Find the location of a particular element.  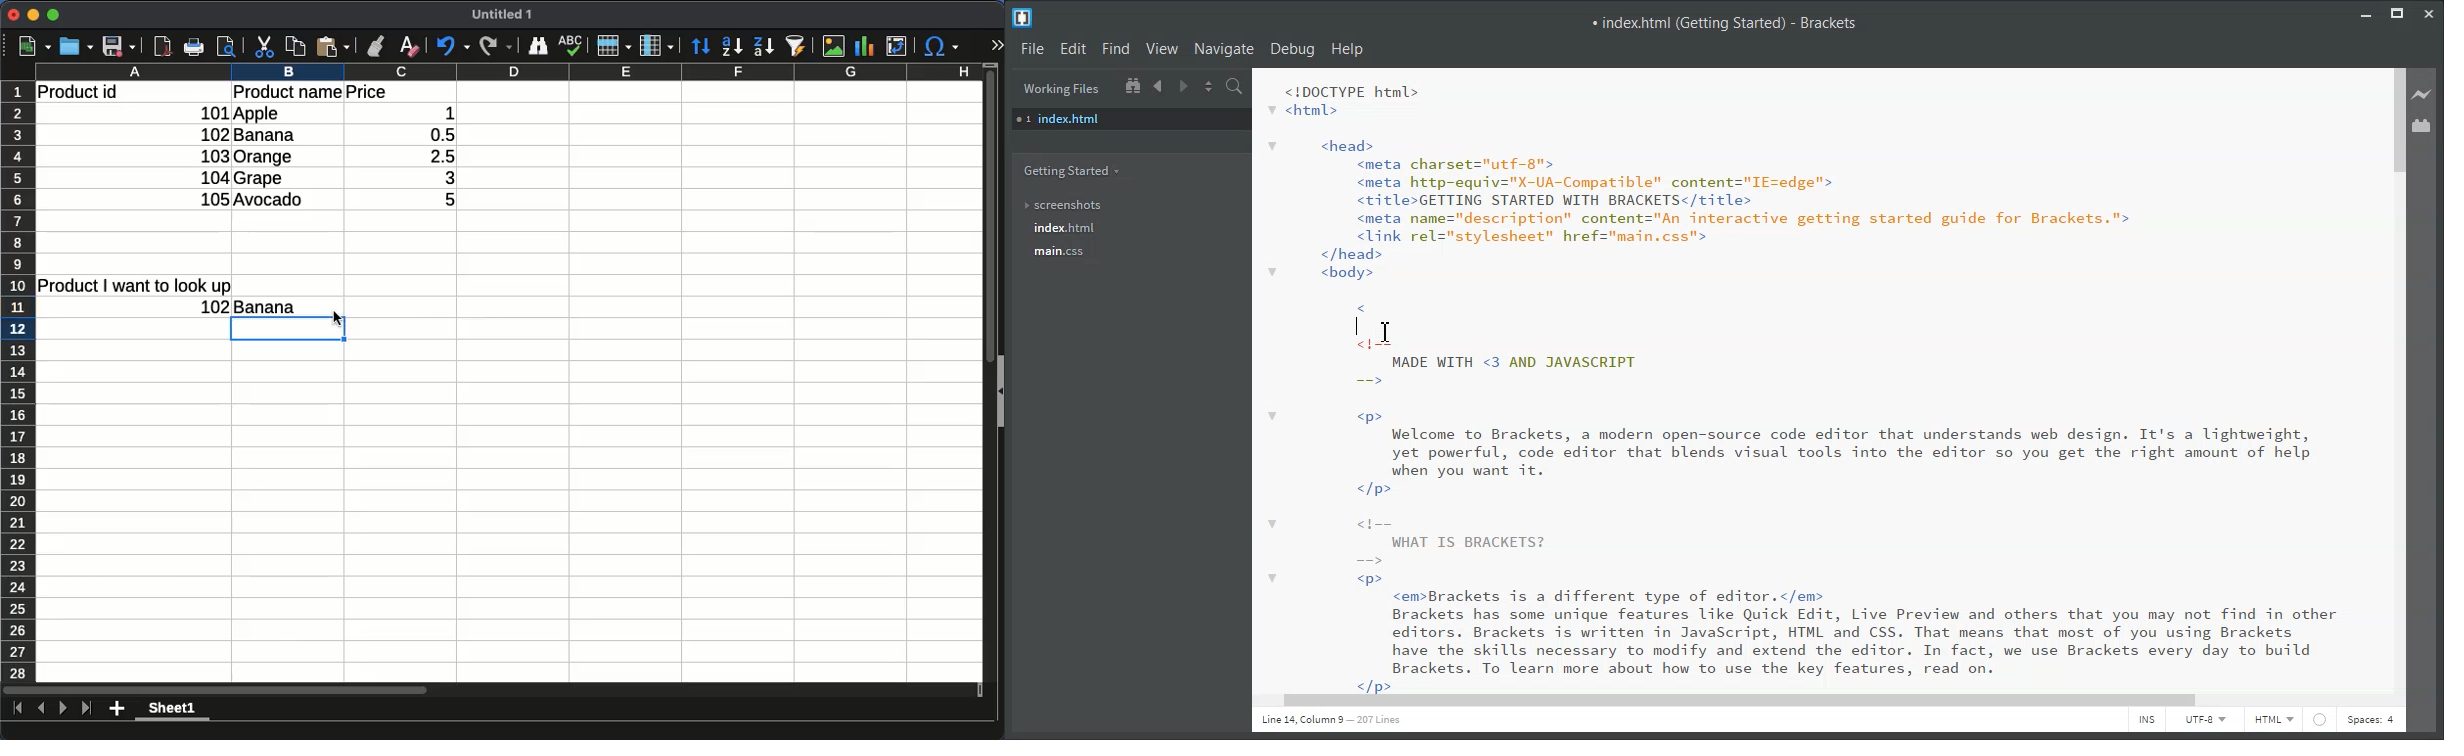

View is located at coordinates (1161, 48).